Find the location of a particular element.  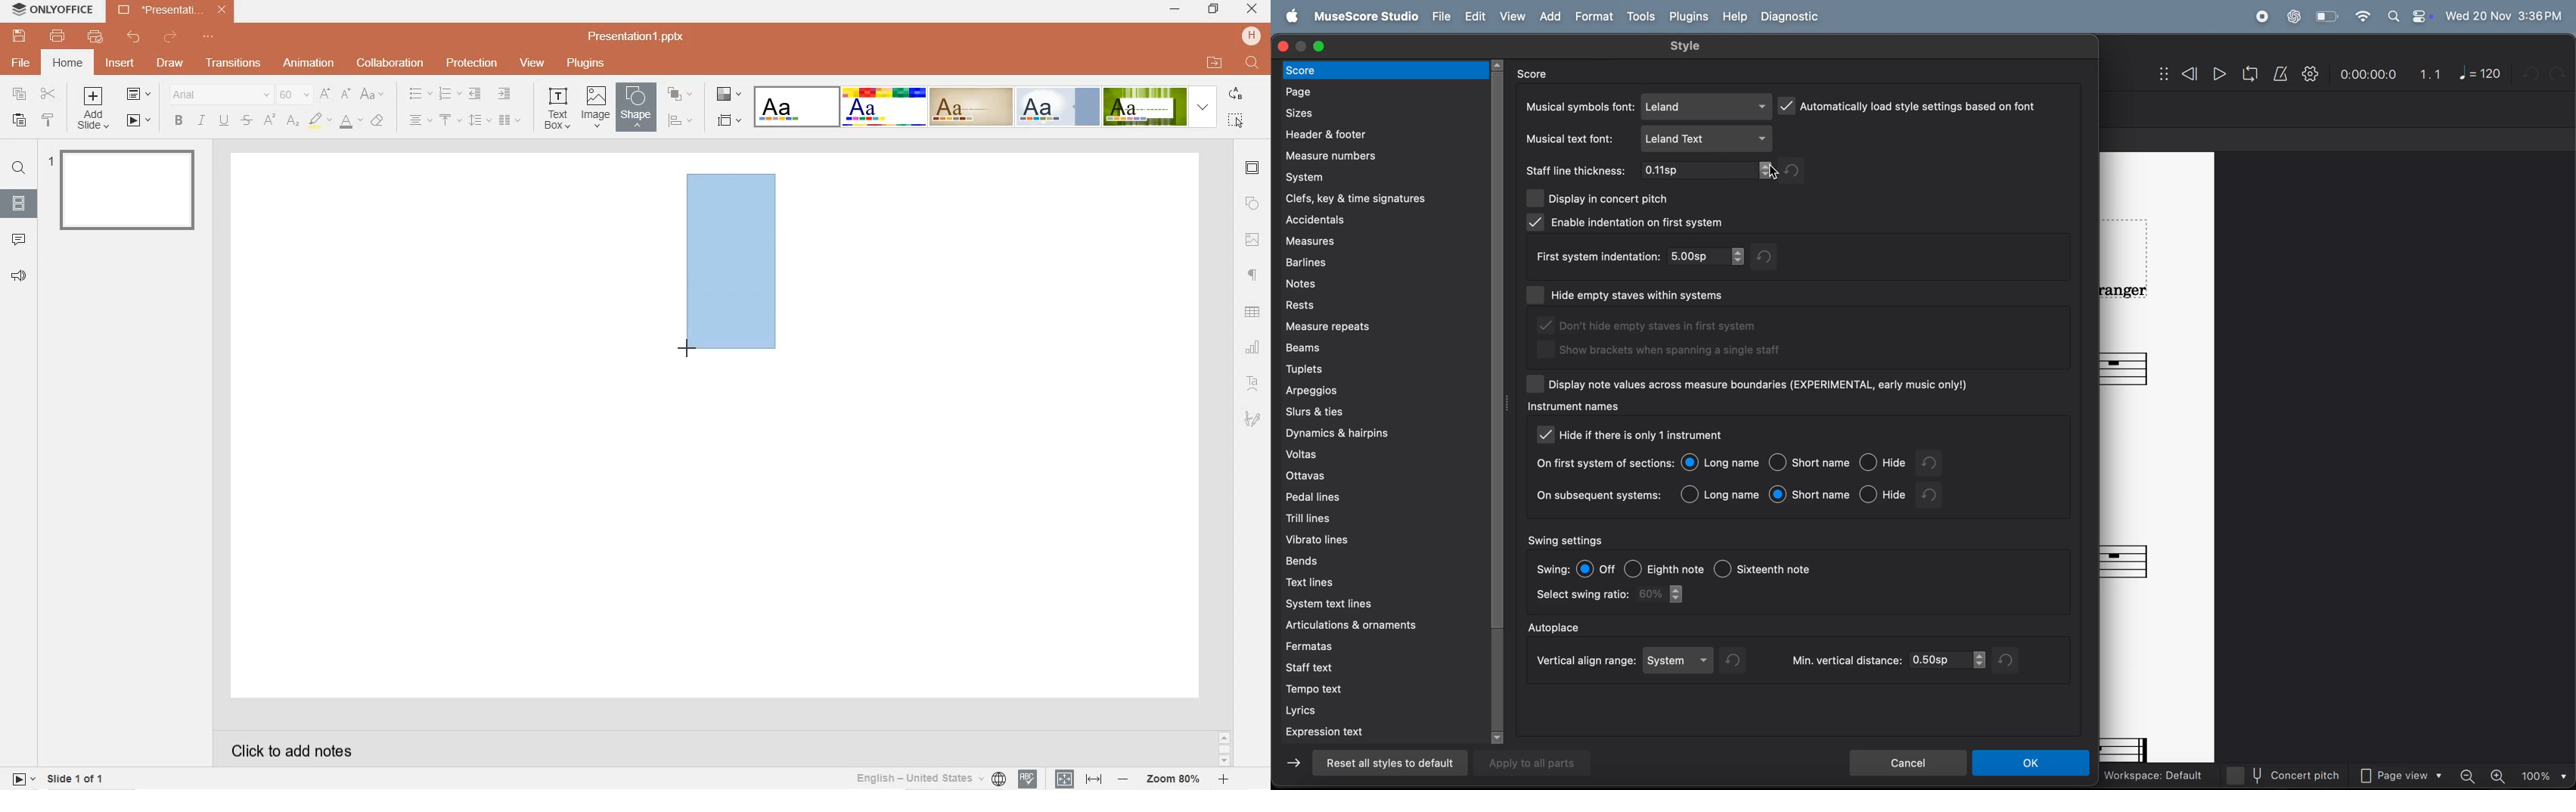

comments is located at coordinates (20, 238).